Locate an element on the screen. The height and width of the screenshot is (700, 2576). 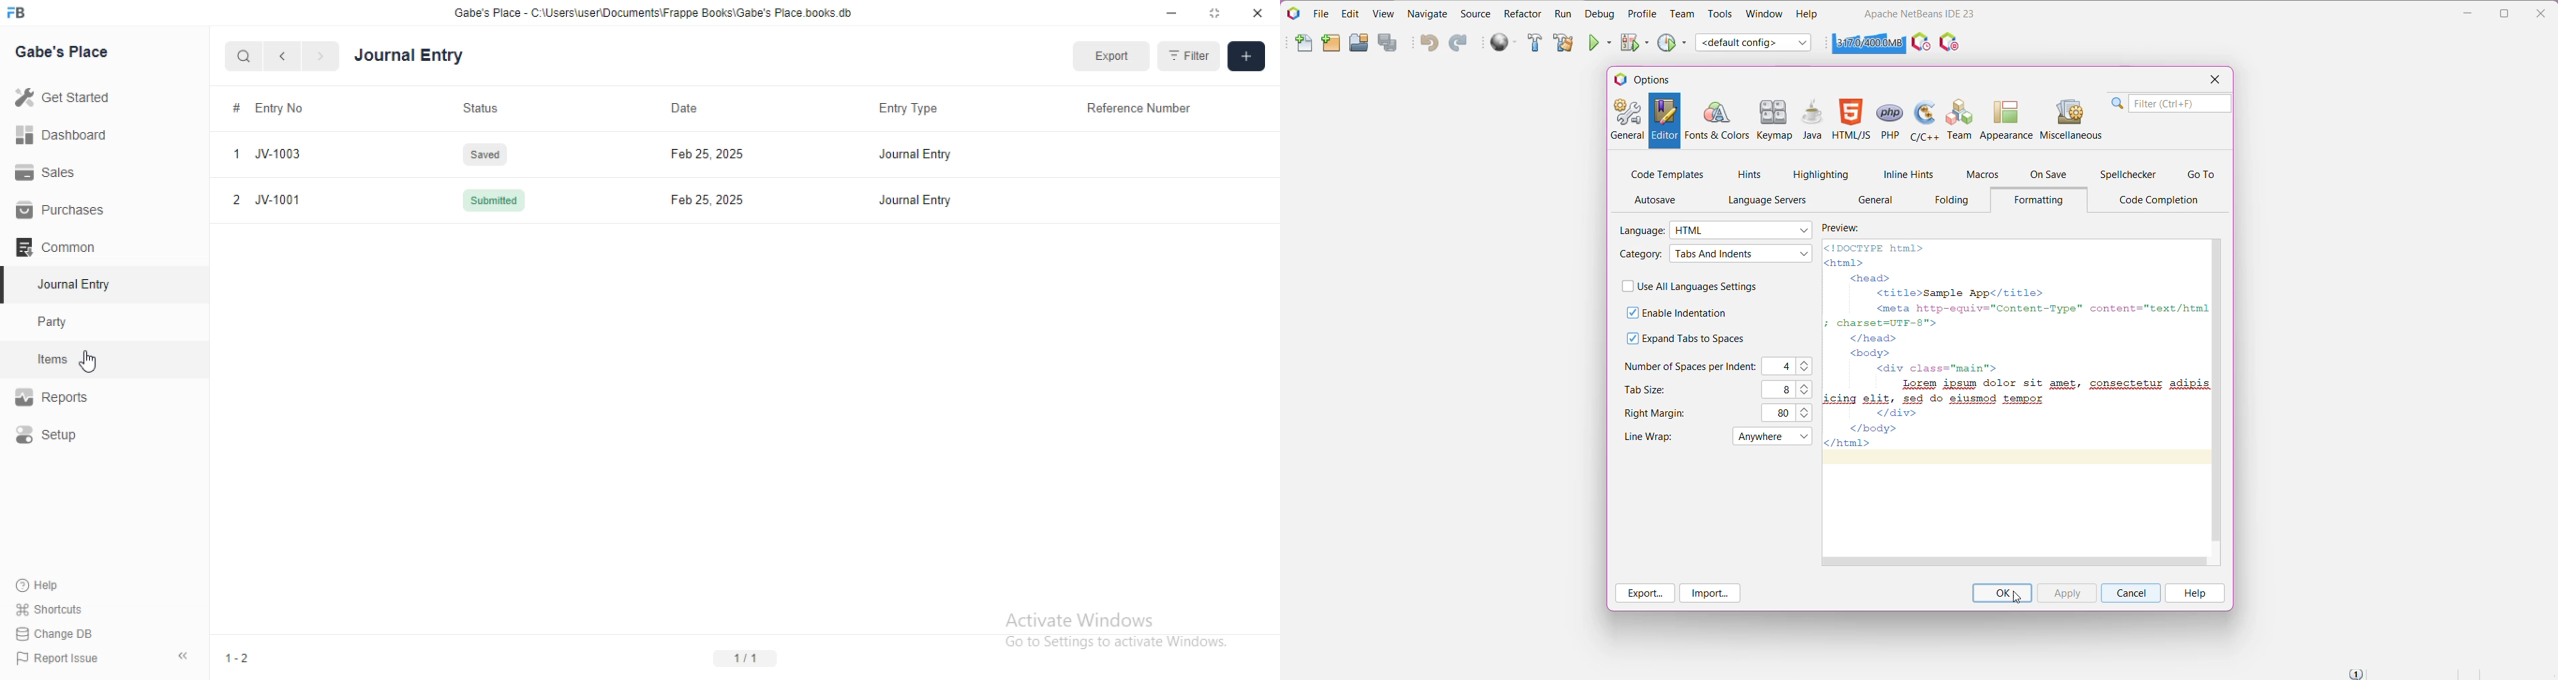
logo is located at coordinates (16, 12).